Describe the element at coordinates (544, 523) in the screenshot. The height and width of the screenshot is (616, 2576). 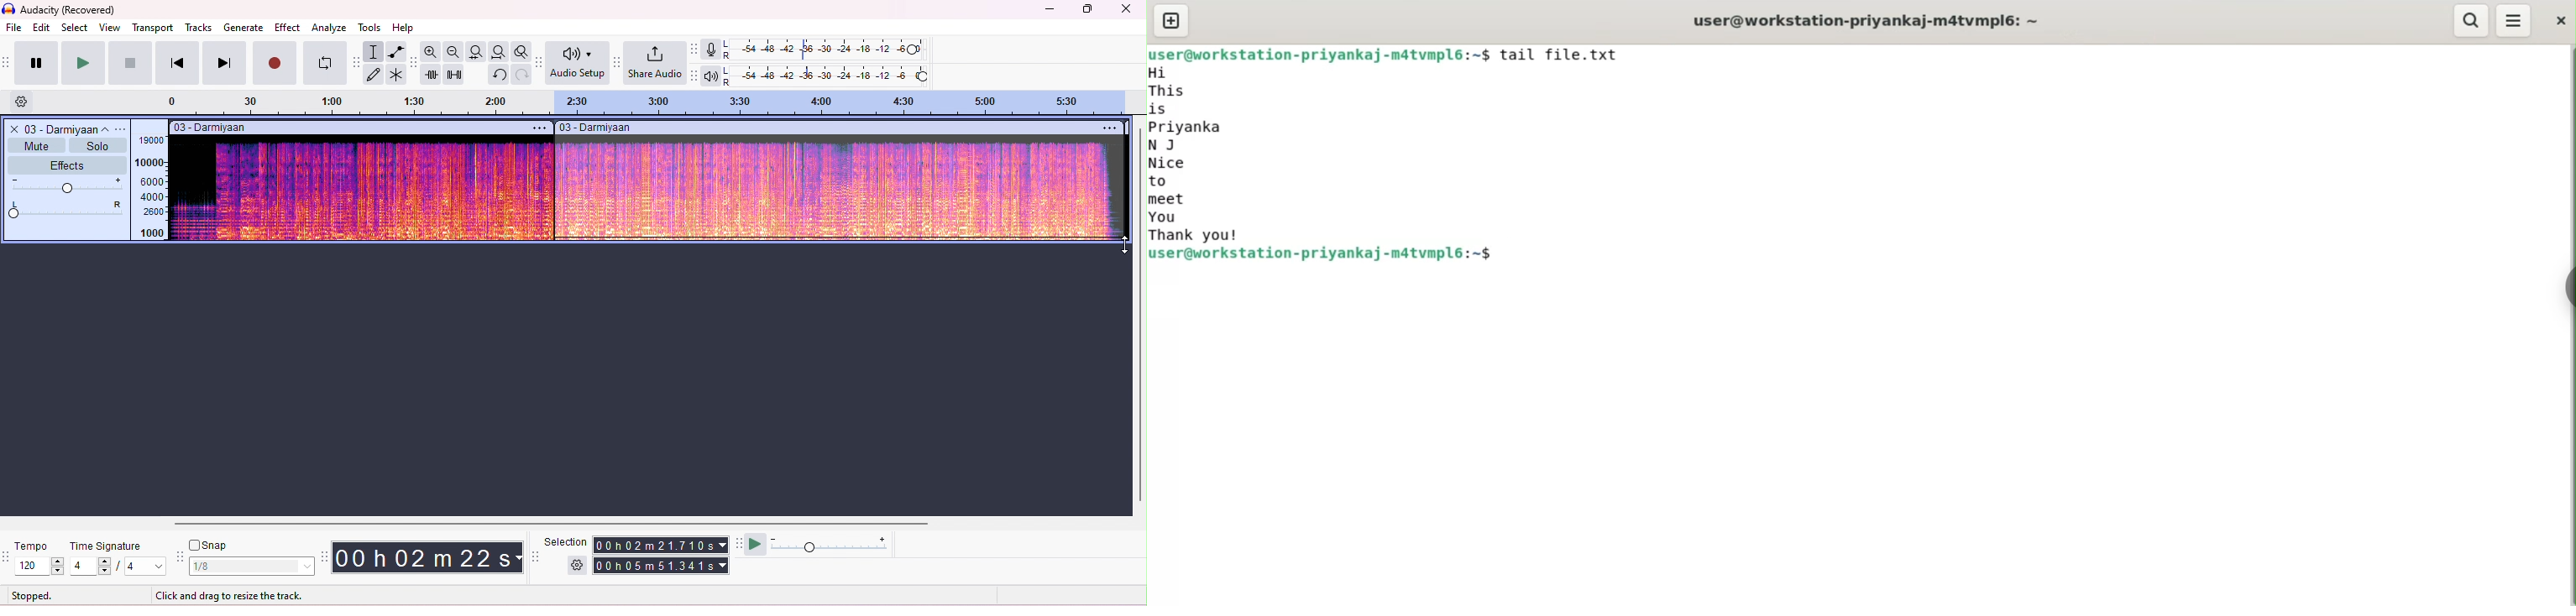
I see `horizontal scroll bar` at that location.